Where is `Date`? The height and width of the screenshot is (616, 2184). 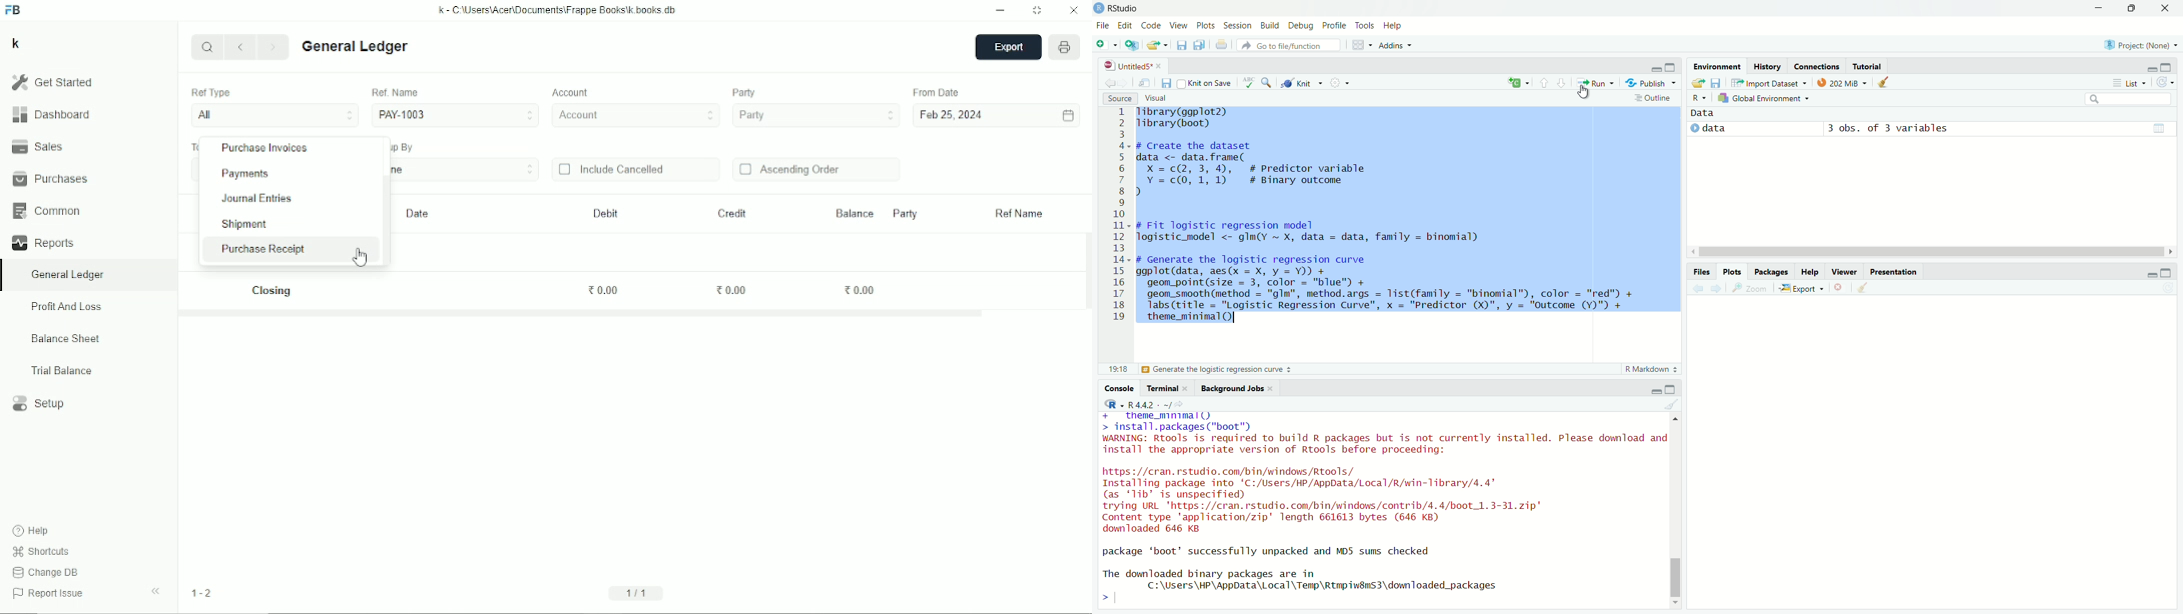
Date is located at coordinates (419, 214).